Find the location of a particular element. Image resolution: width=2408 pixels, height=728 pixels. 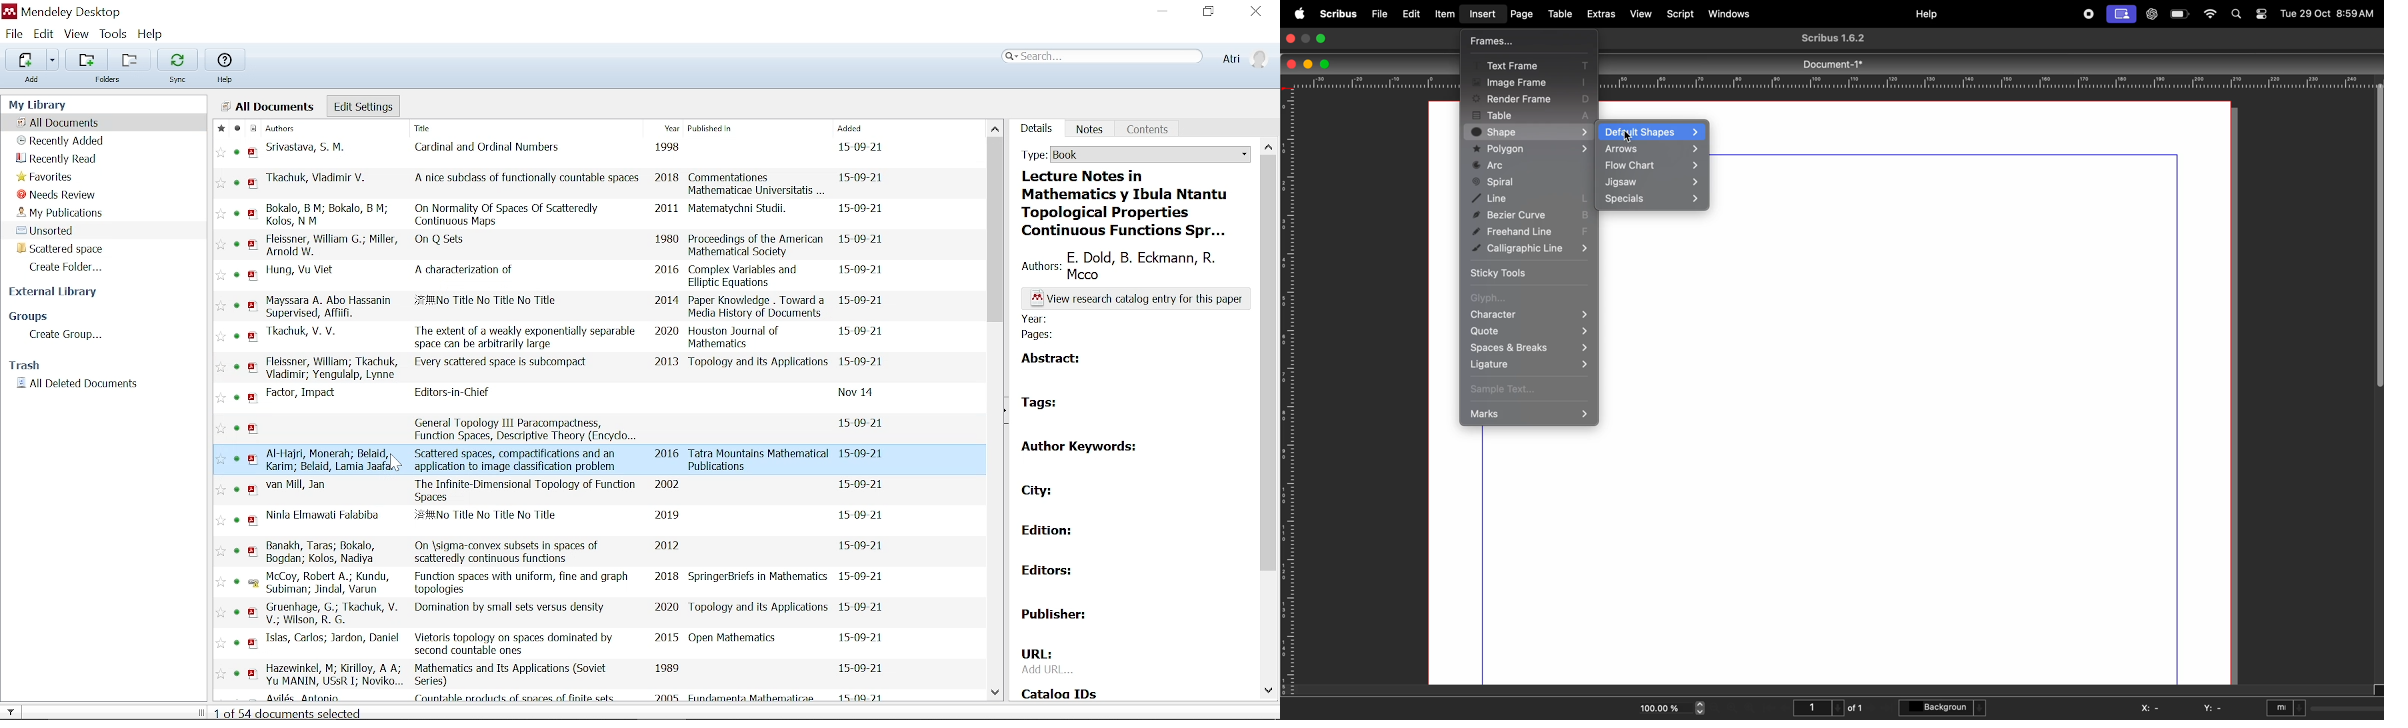

text is located at coordinates (1141, 299).